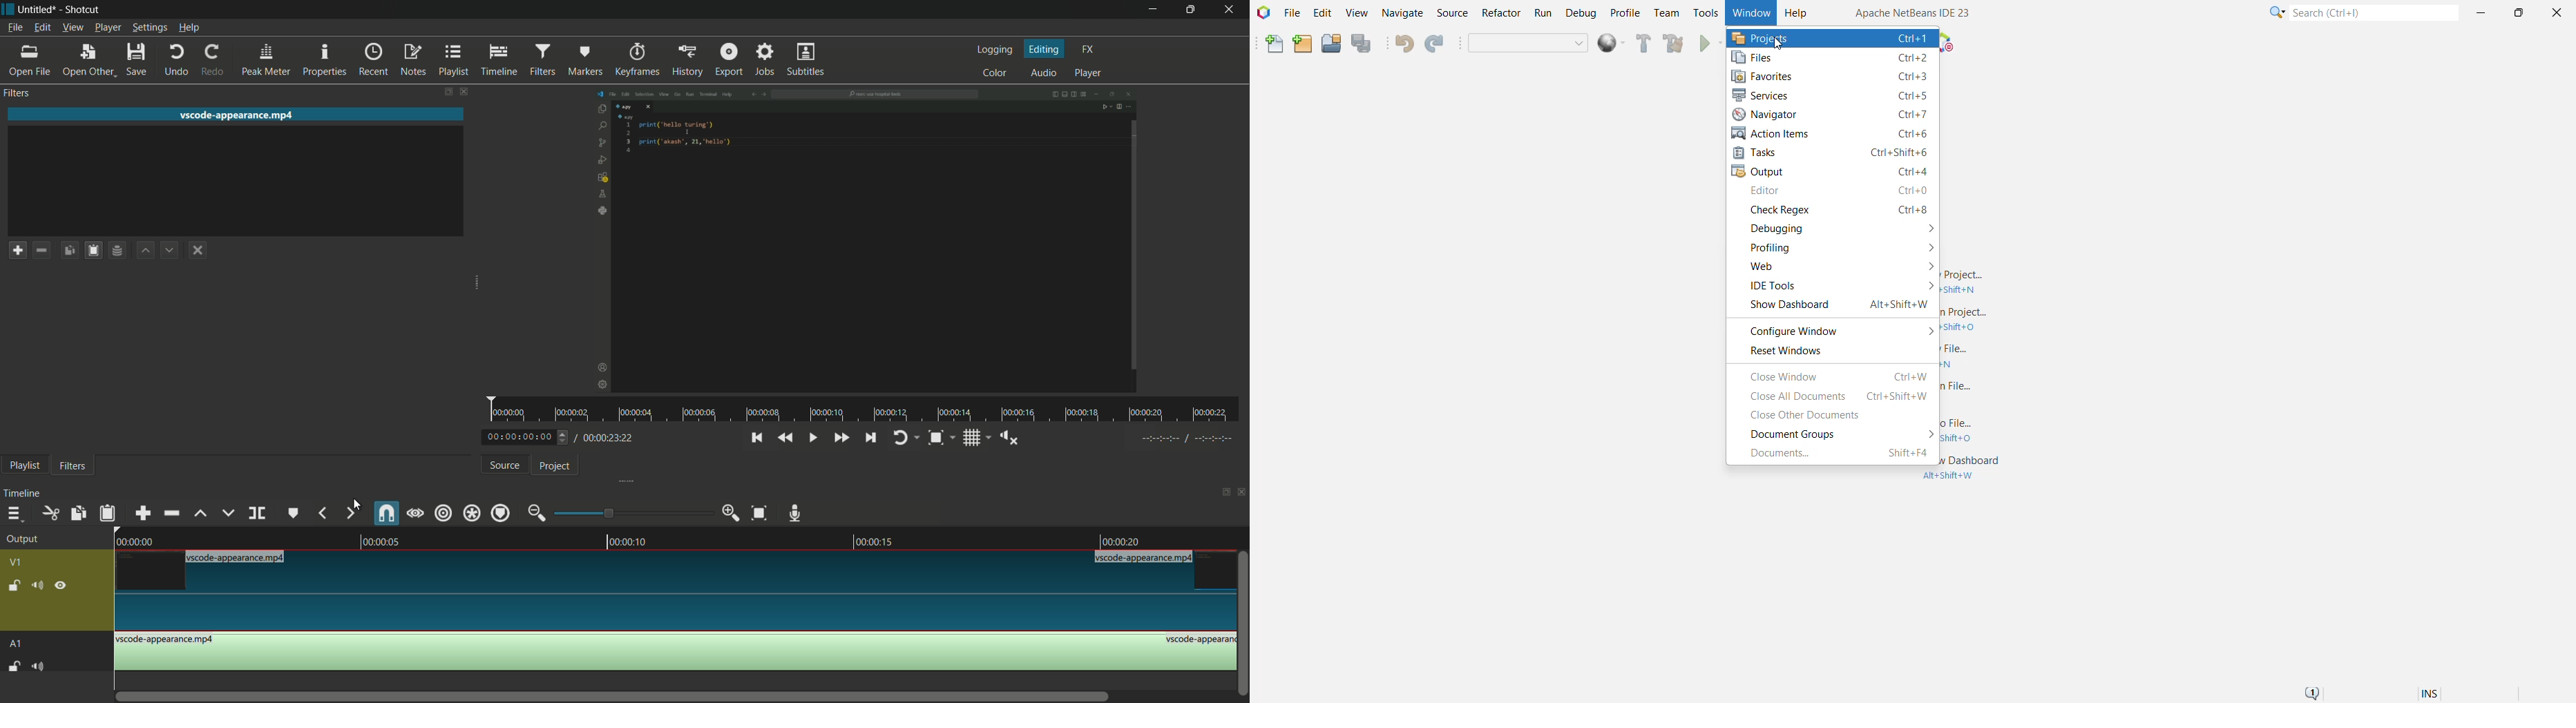  I want to click on peak meter, so click(268, 60).